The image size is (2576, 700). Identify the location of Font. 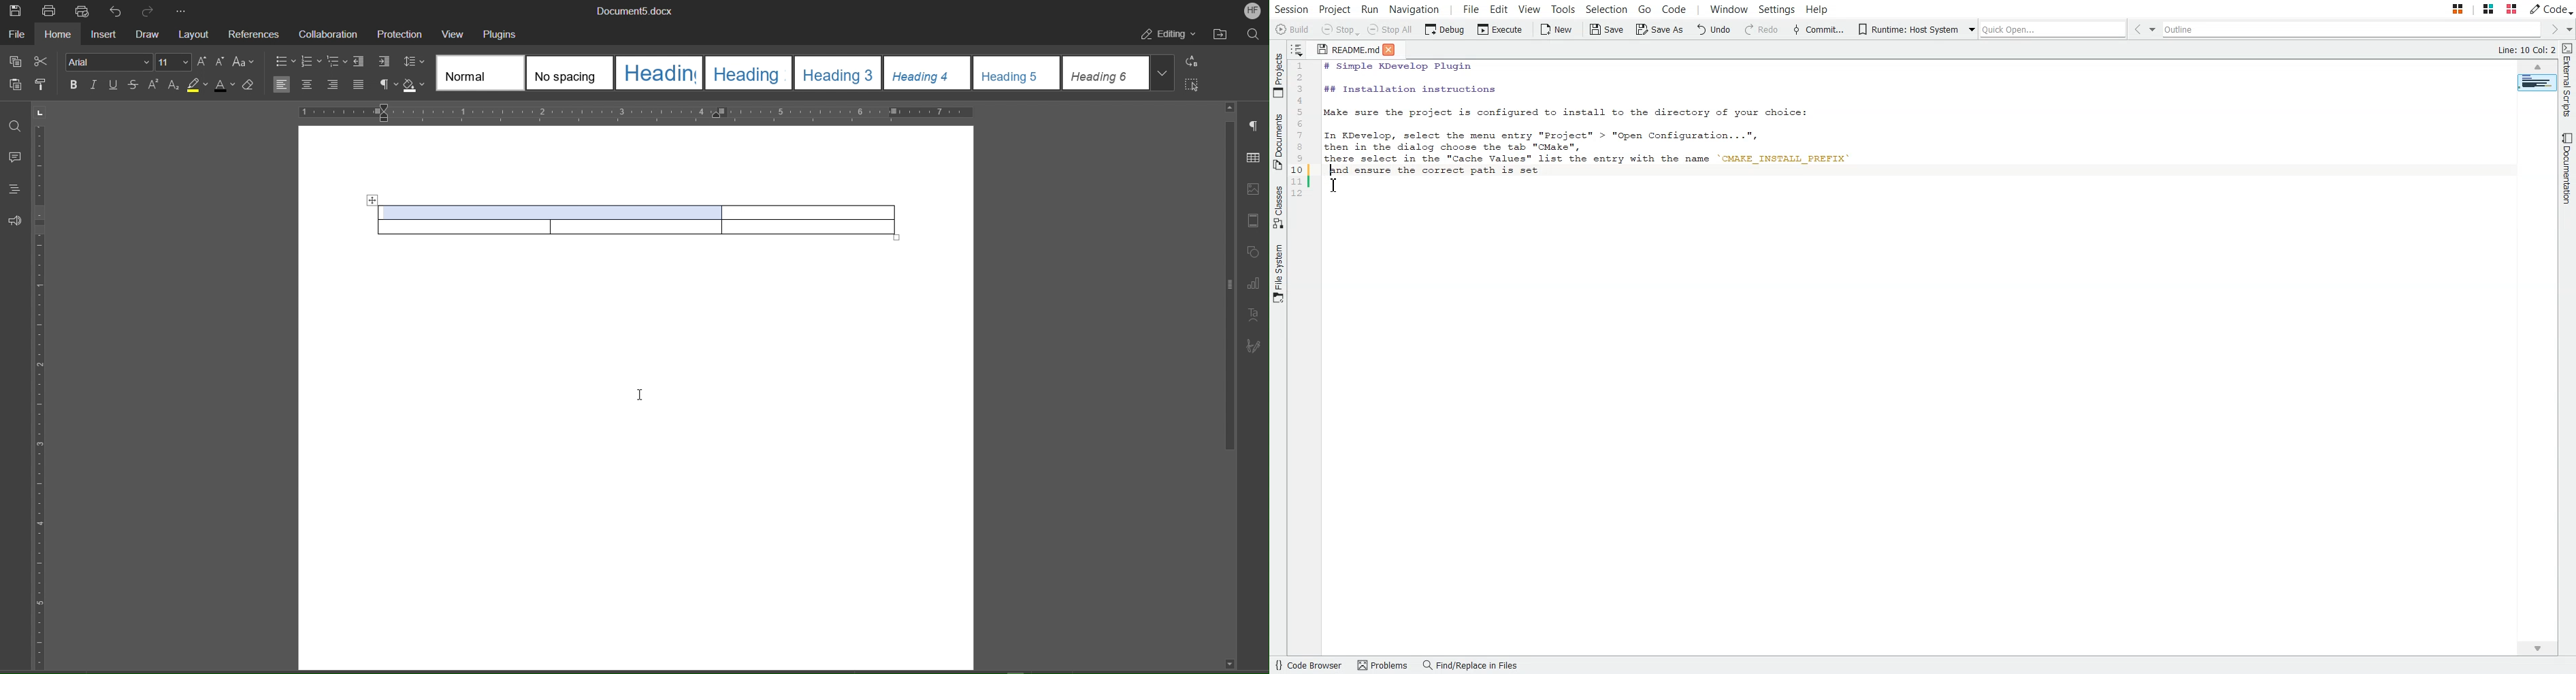
(107, 63).